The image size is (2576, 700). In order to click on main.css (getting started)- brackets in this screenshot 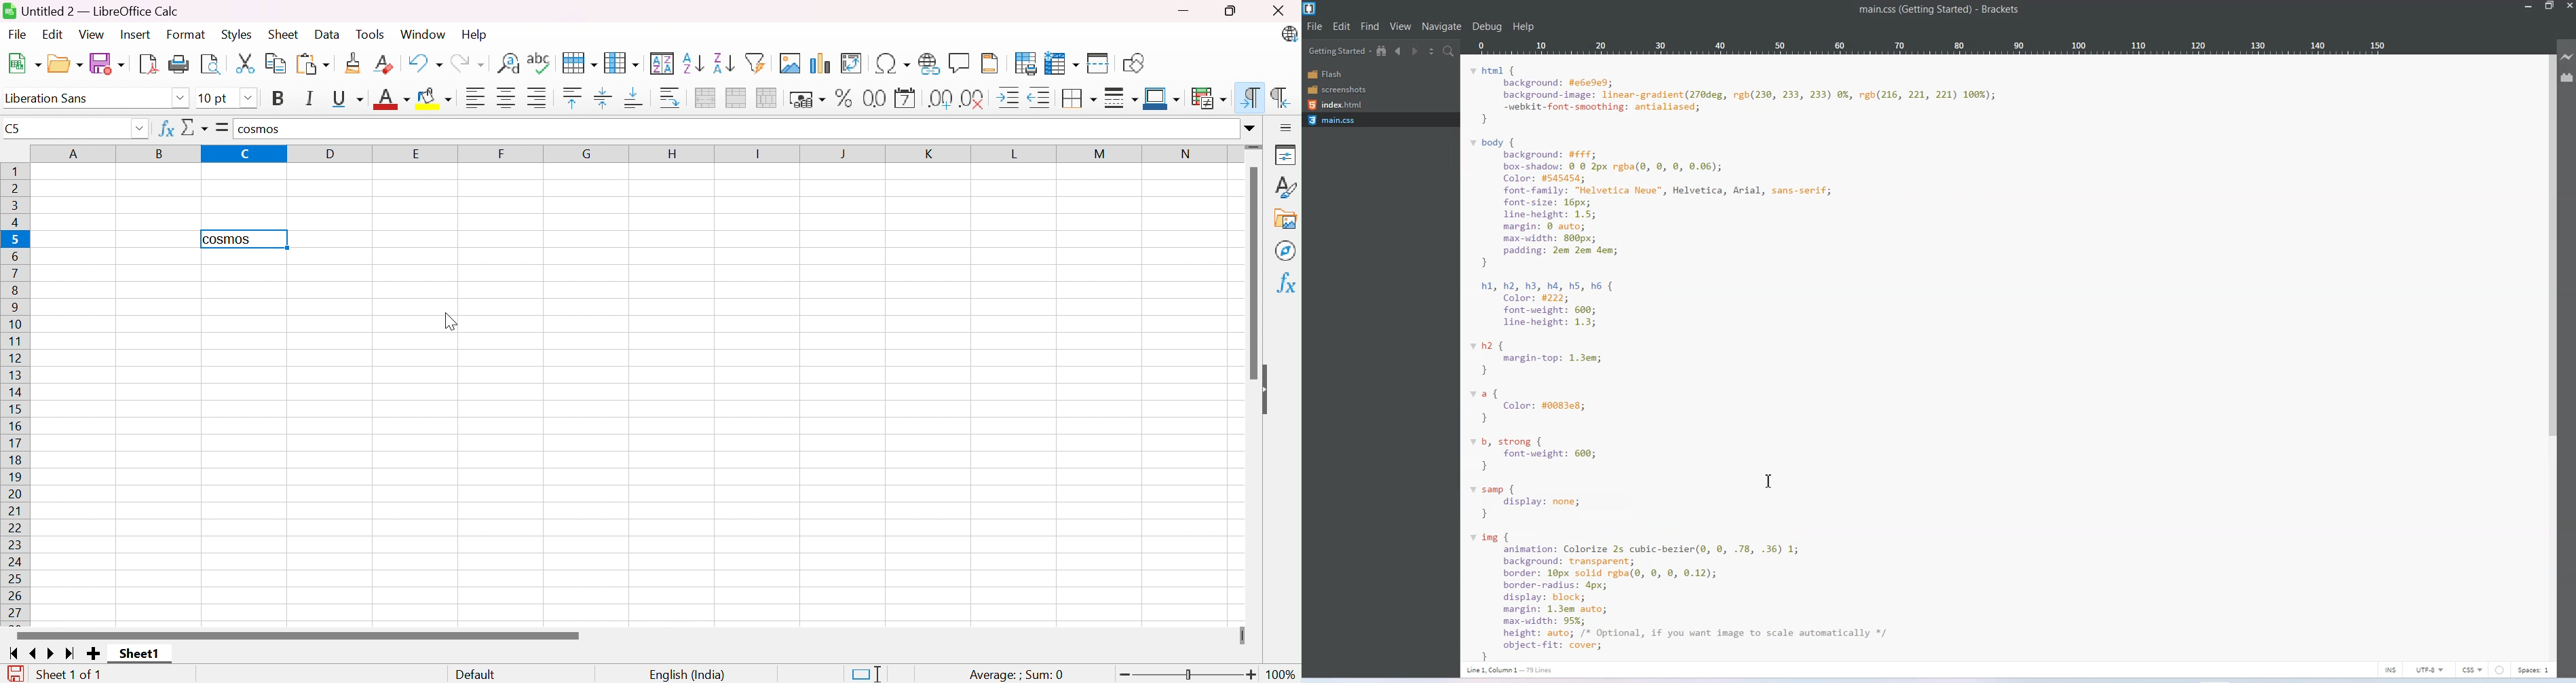, I will do `click(1944, 11)`.